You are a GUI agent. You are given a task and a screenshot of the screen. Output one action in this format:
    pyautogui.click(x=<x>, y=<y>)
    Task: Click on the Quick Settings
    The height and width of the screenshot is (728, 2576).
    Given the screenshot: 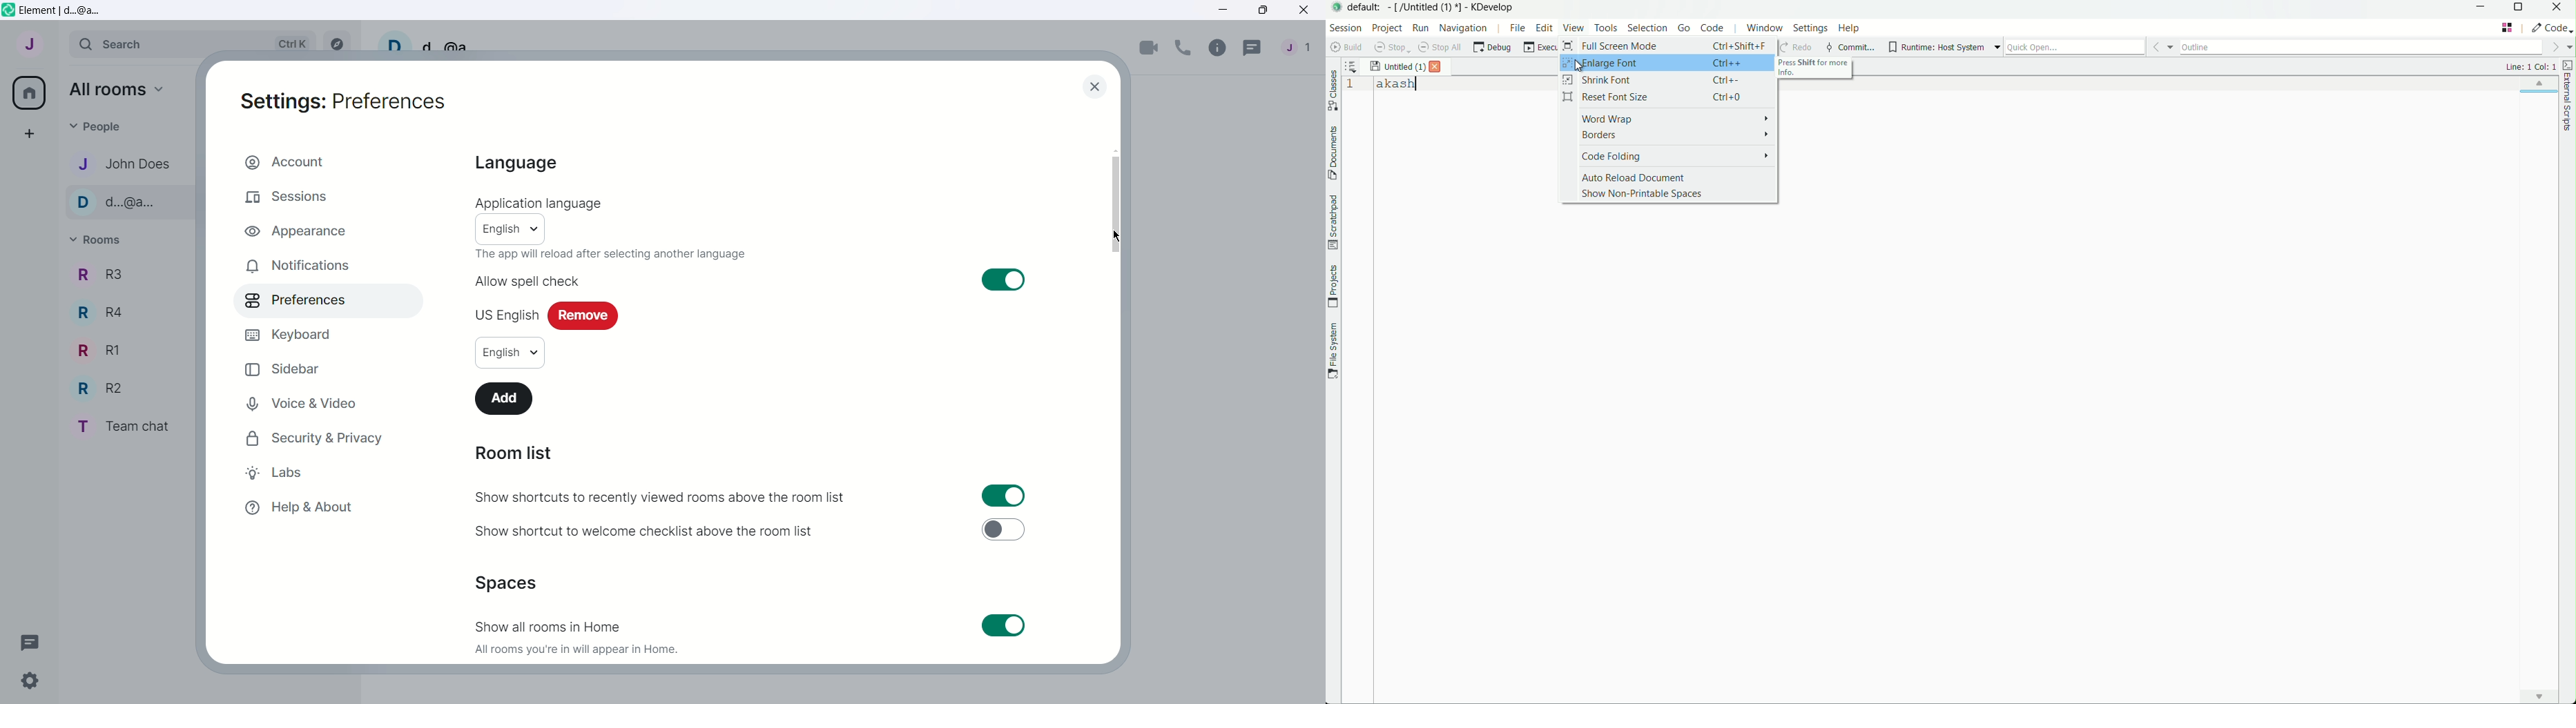 What is the action you would take?
    pyautogui.click(x=30, y=681)
    